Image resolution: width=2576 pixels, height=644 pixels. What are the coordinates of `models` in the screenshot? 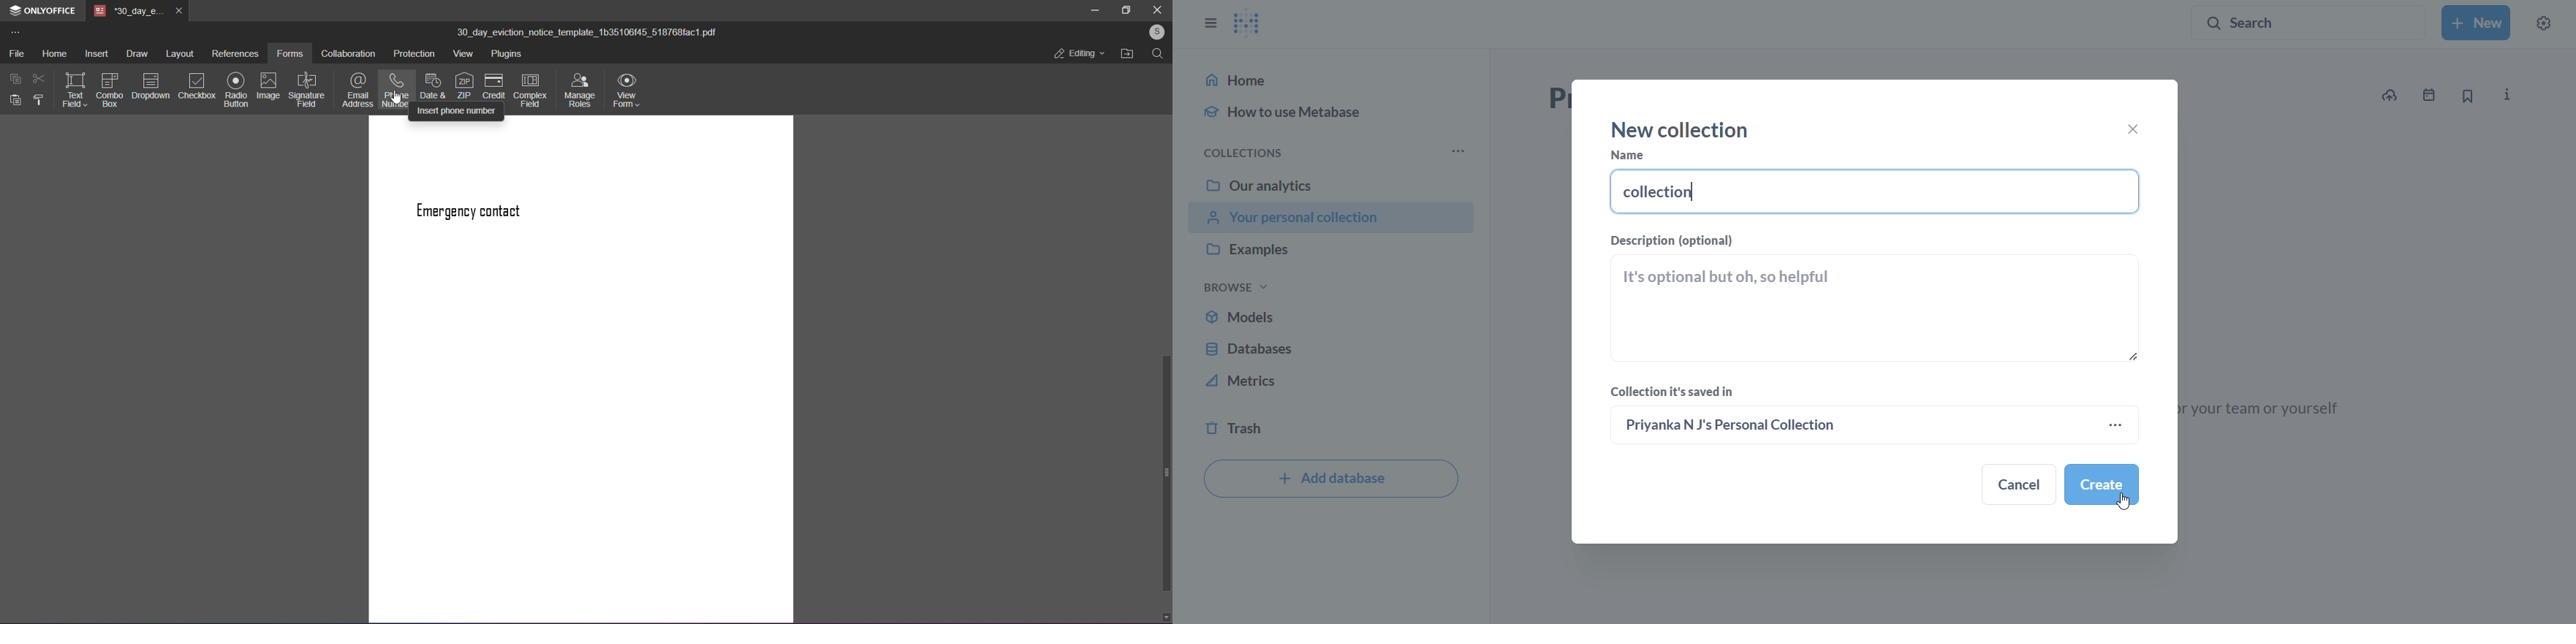 It's located at (1330, 316).